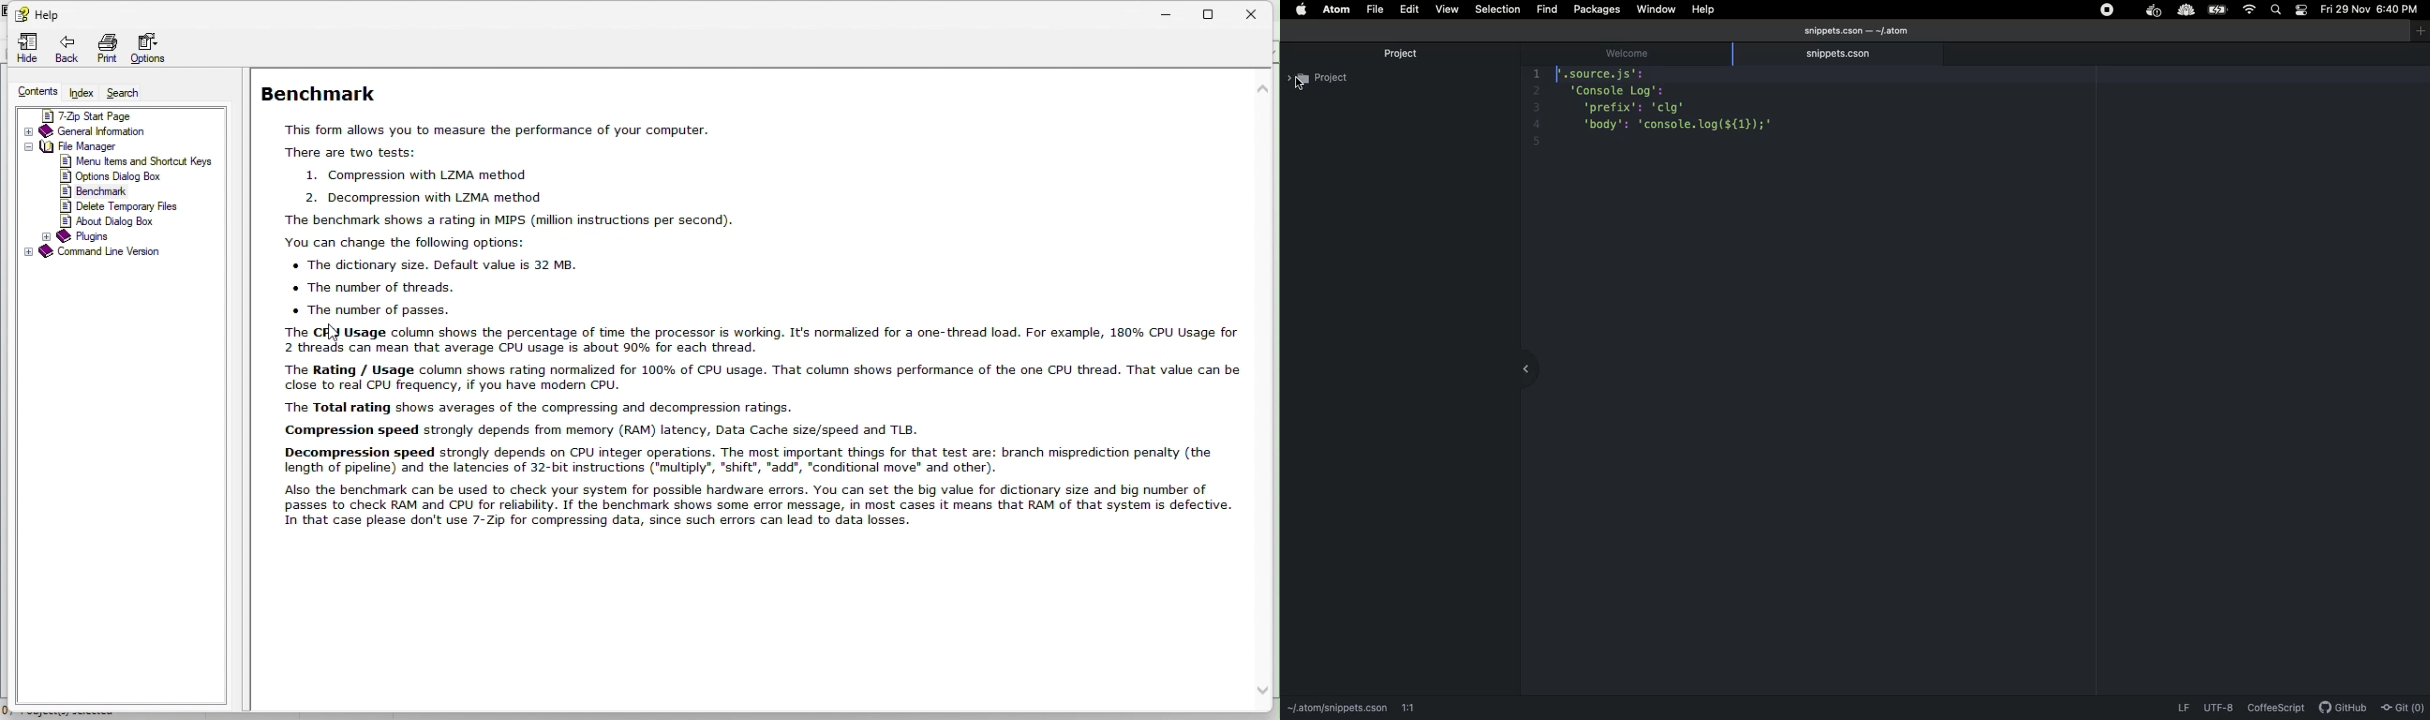 The height and width of the screenshot is (728, 2436). I want to click on ATOM, so click(1337, 10).